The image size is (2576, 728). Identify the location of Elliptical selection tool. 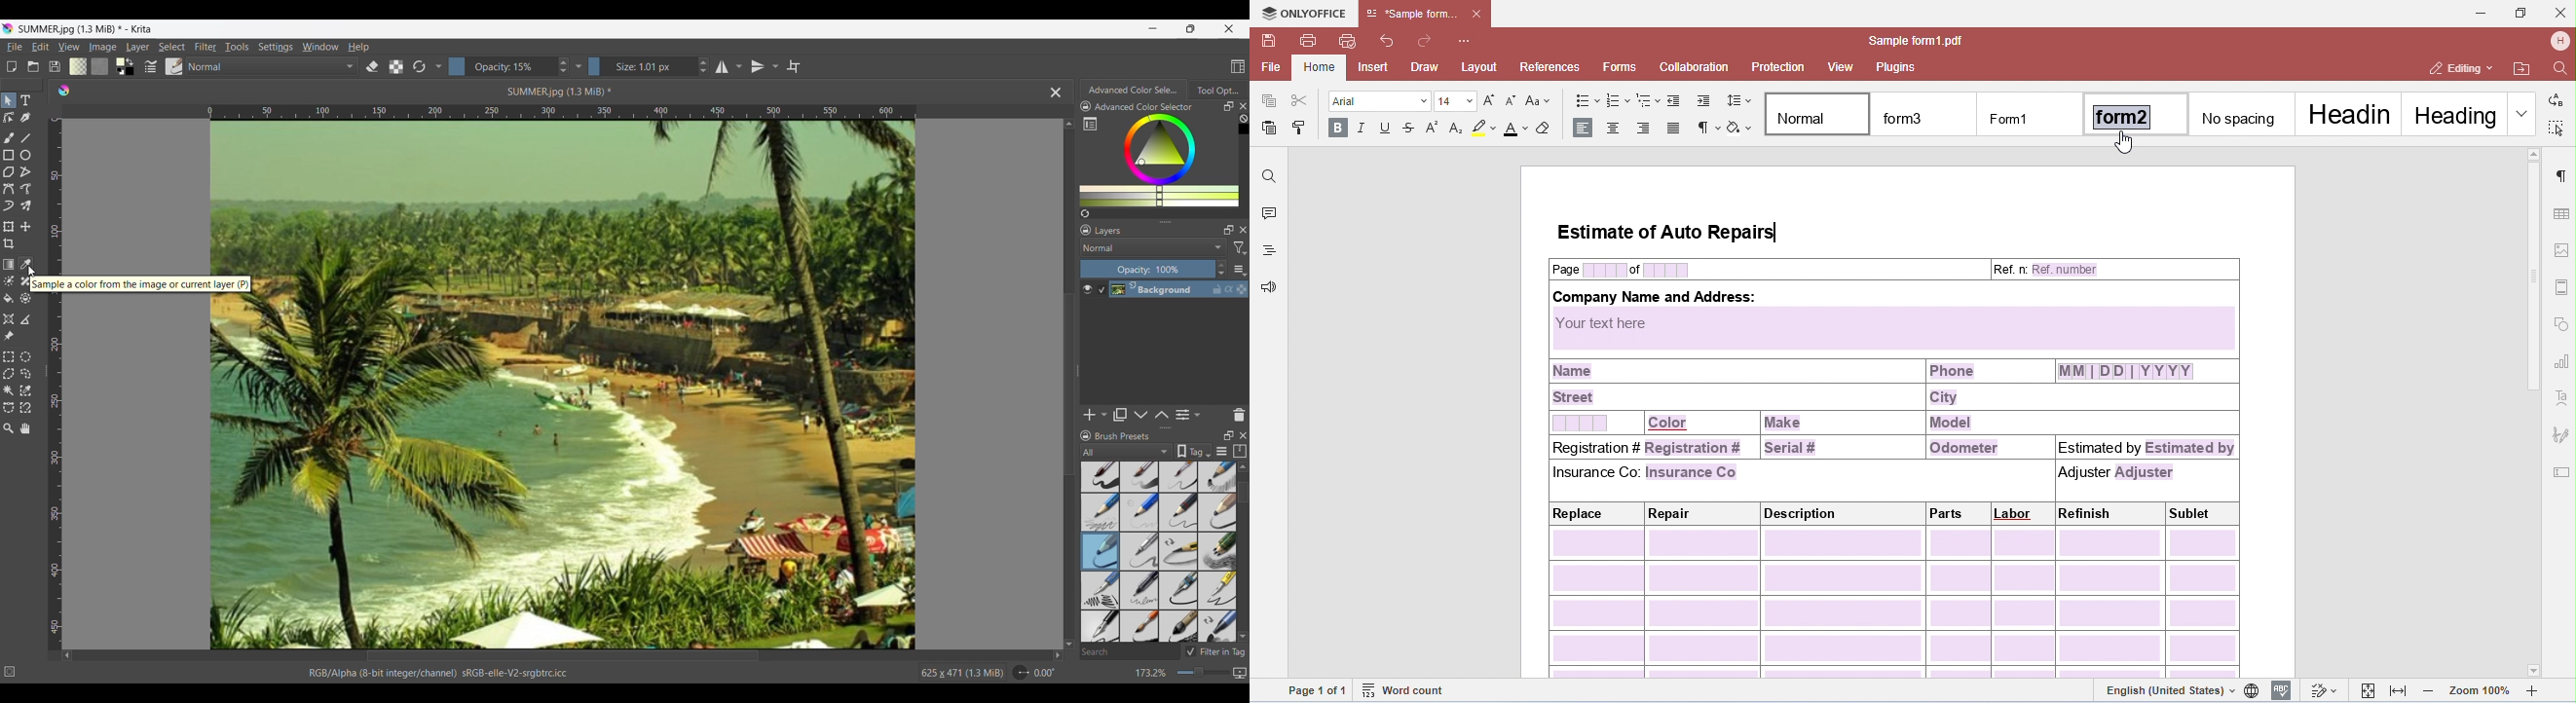
(25, 357).